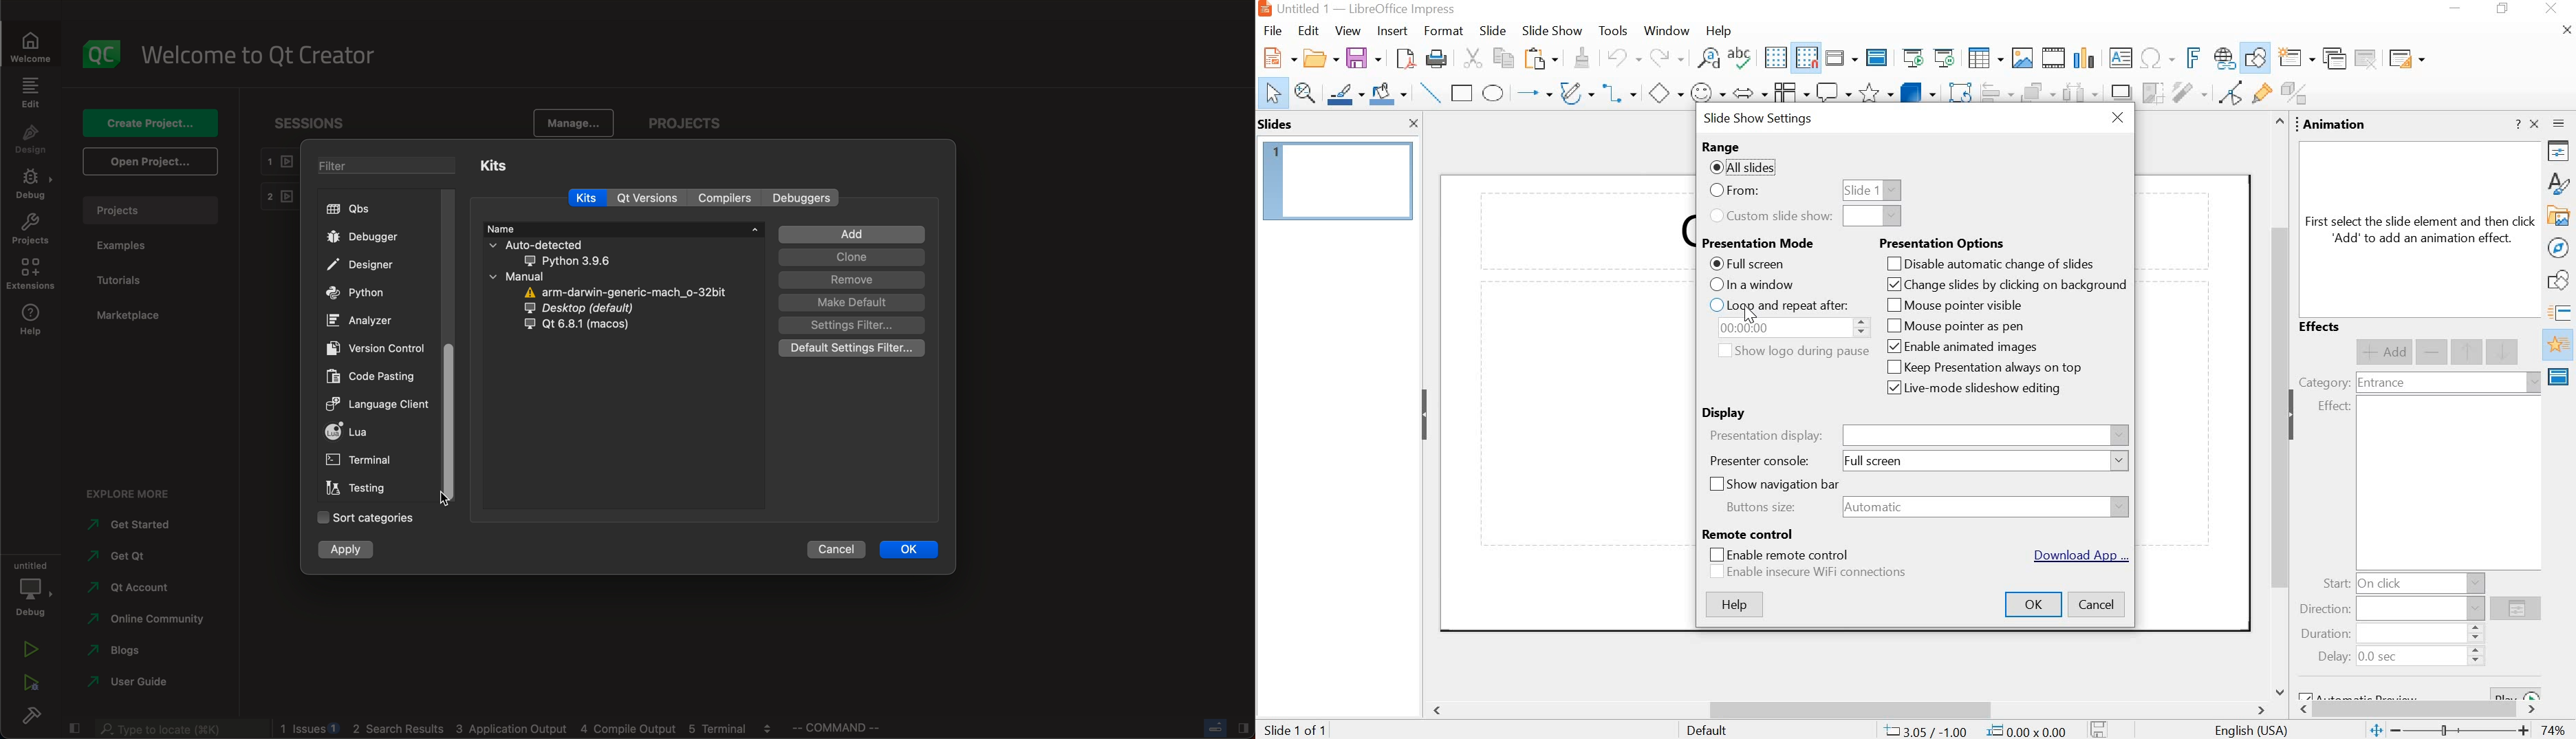  I want to click on enable insecure wifi connections, so click(1808, 572).